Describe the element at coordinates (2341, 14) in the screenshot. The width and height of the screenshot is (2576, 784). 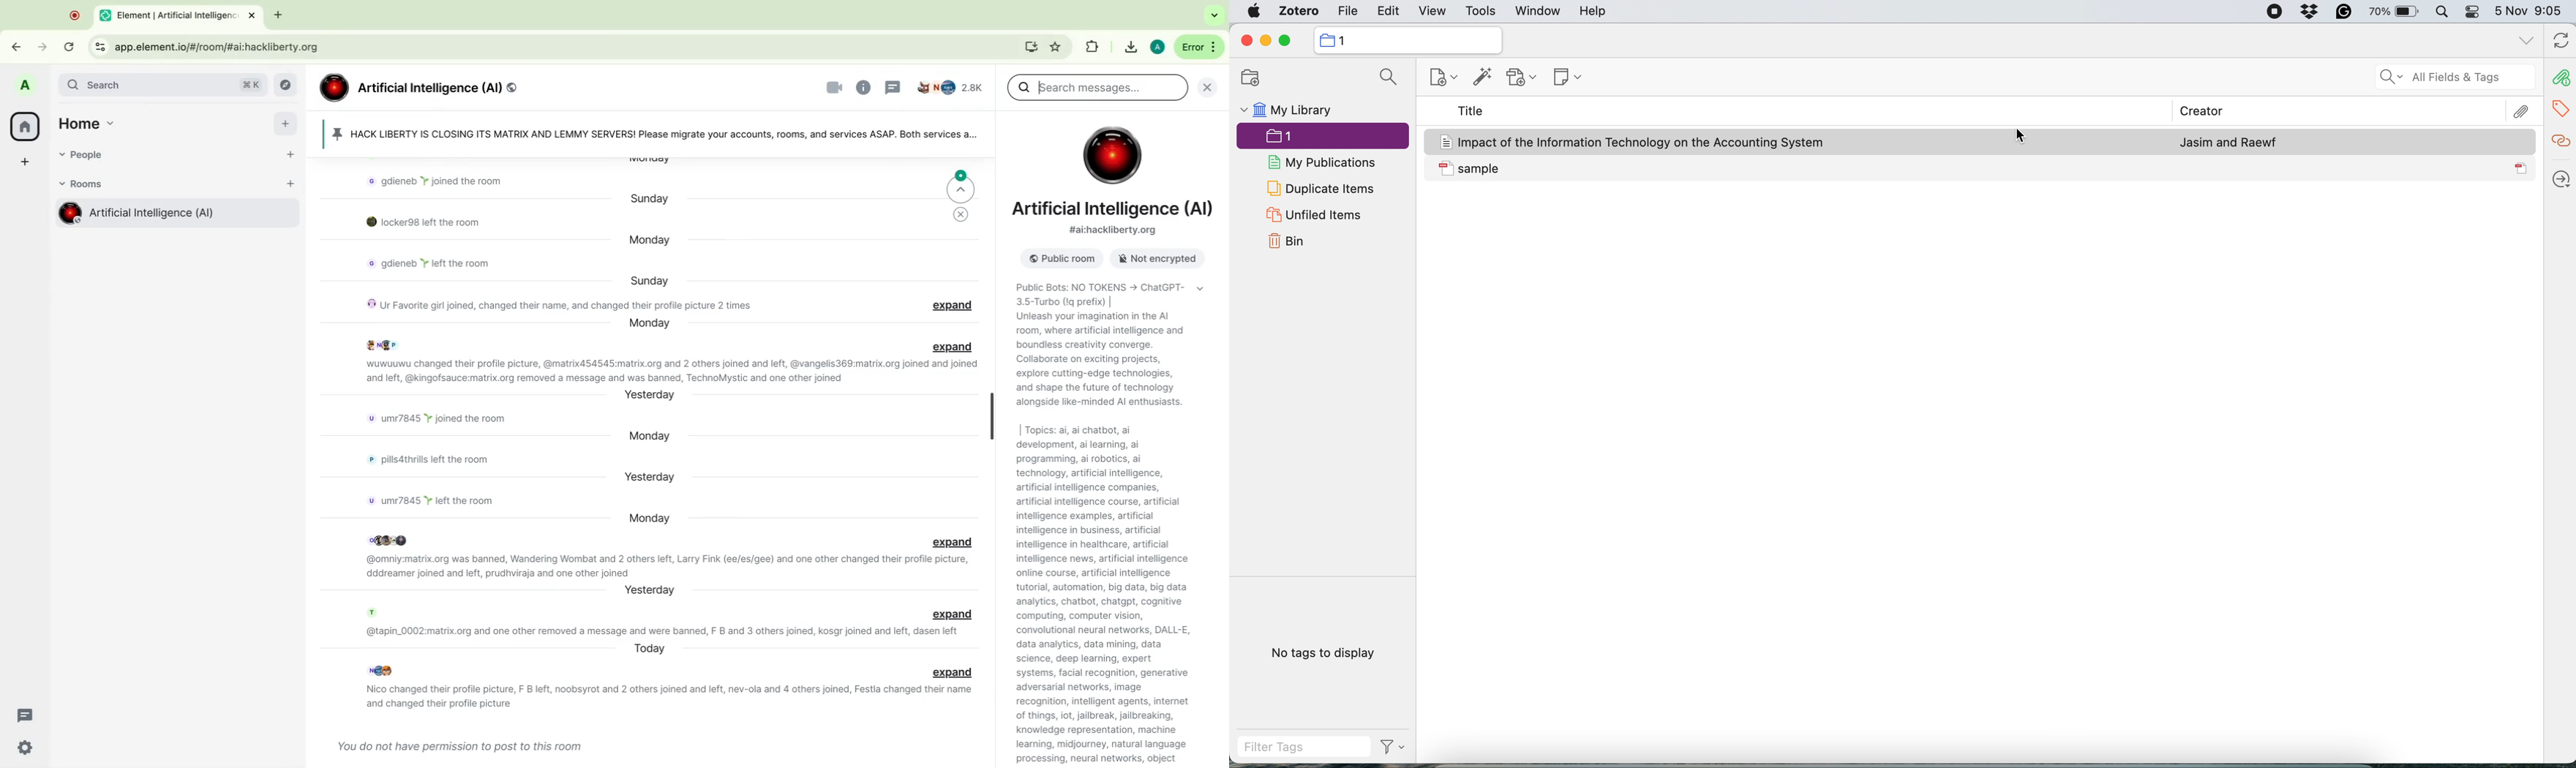
I see `grammarly` at that location.